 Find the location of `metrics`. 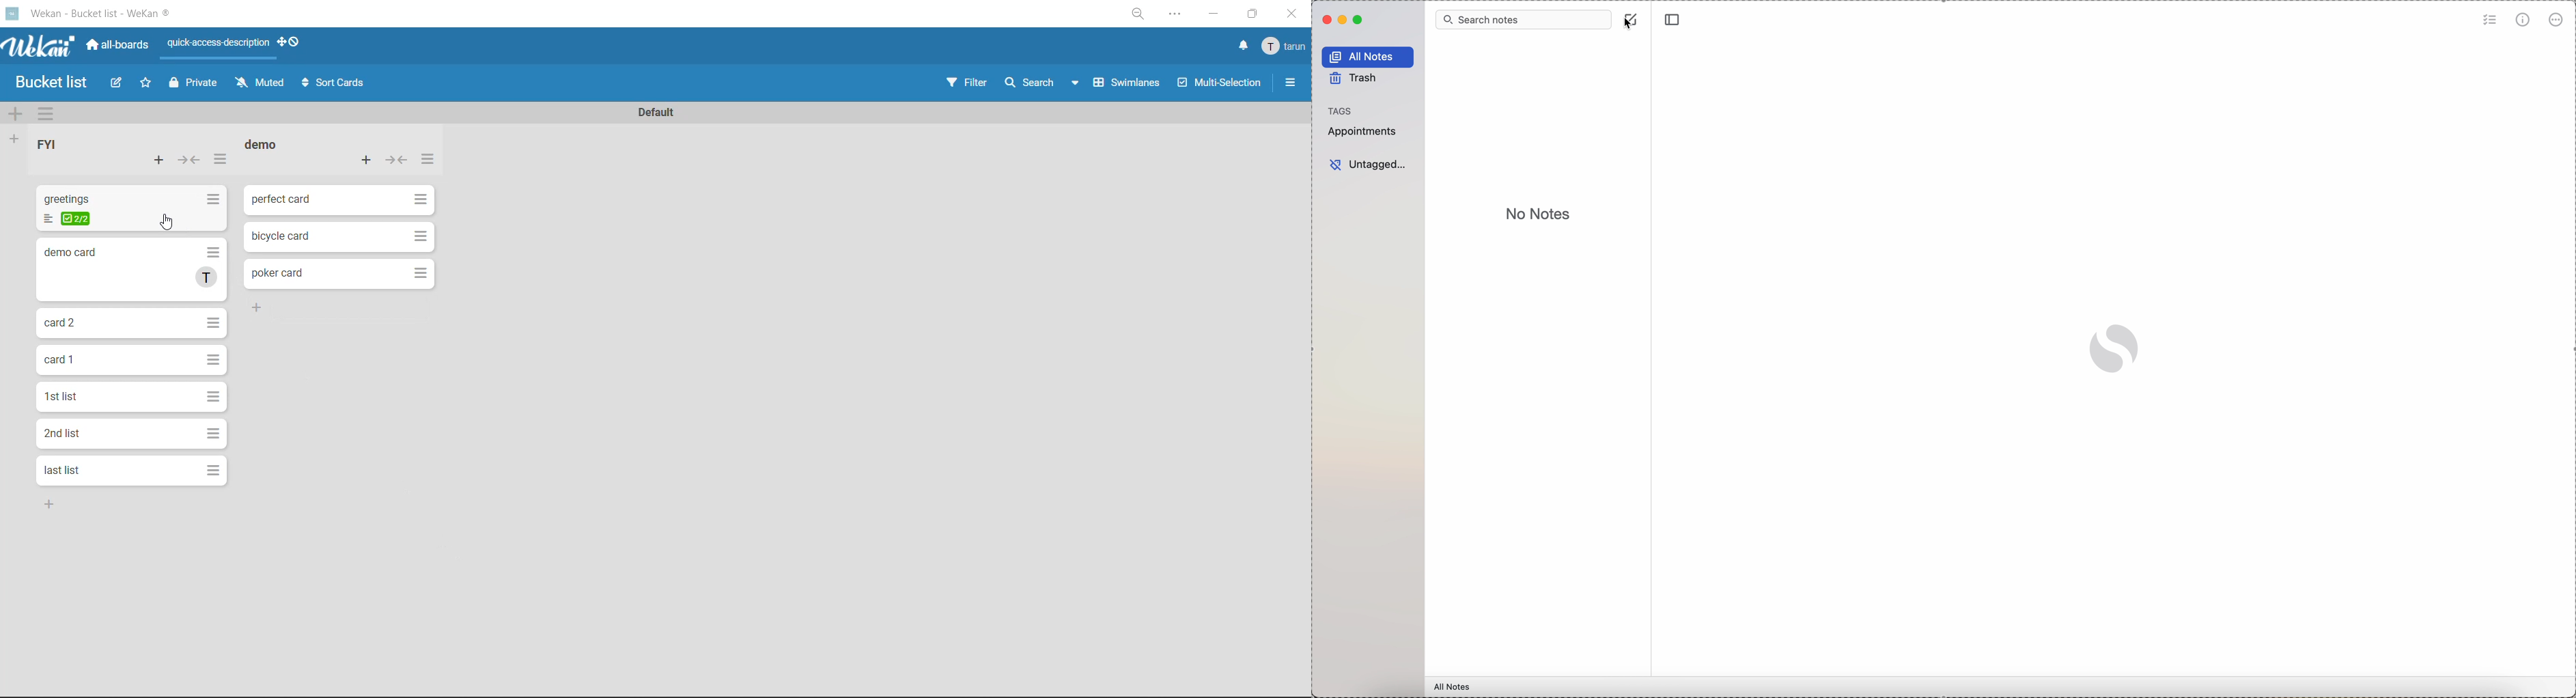

metrics is located at coordinates (2523, 20).